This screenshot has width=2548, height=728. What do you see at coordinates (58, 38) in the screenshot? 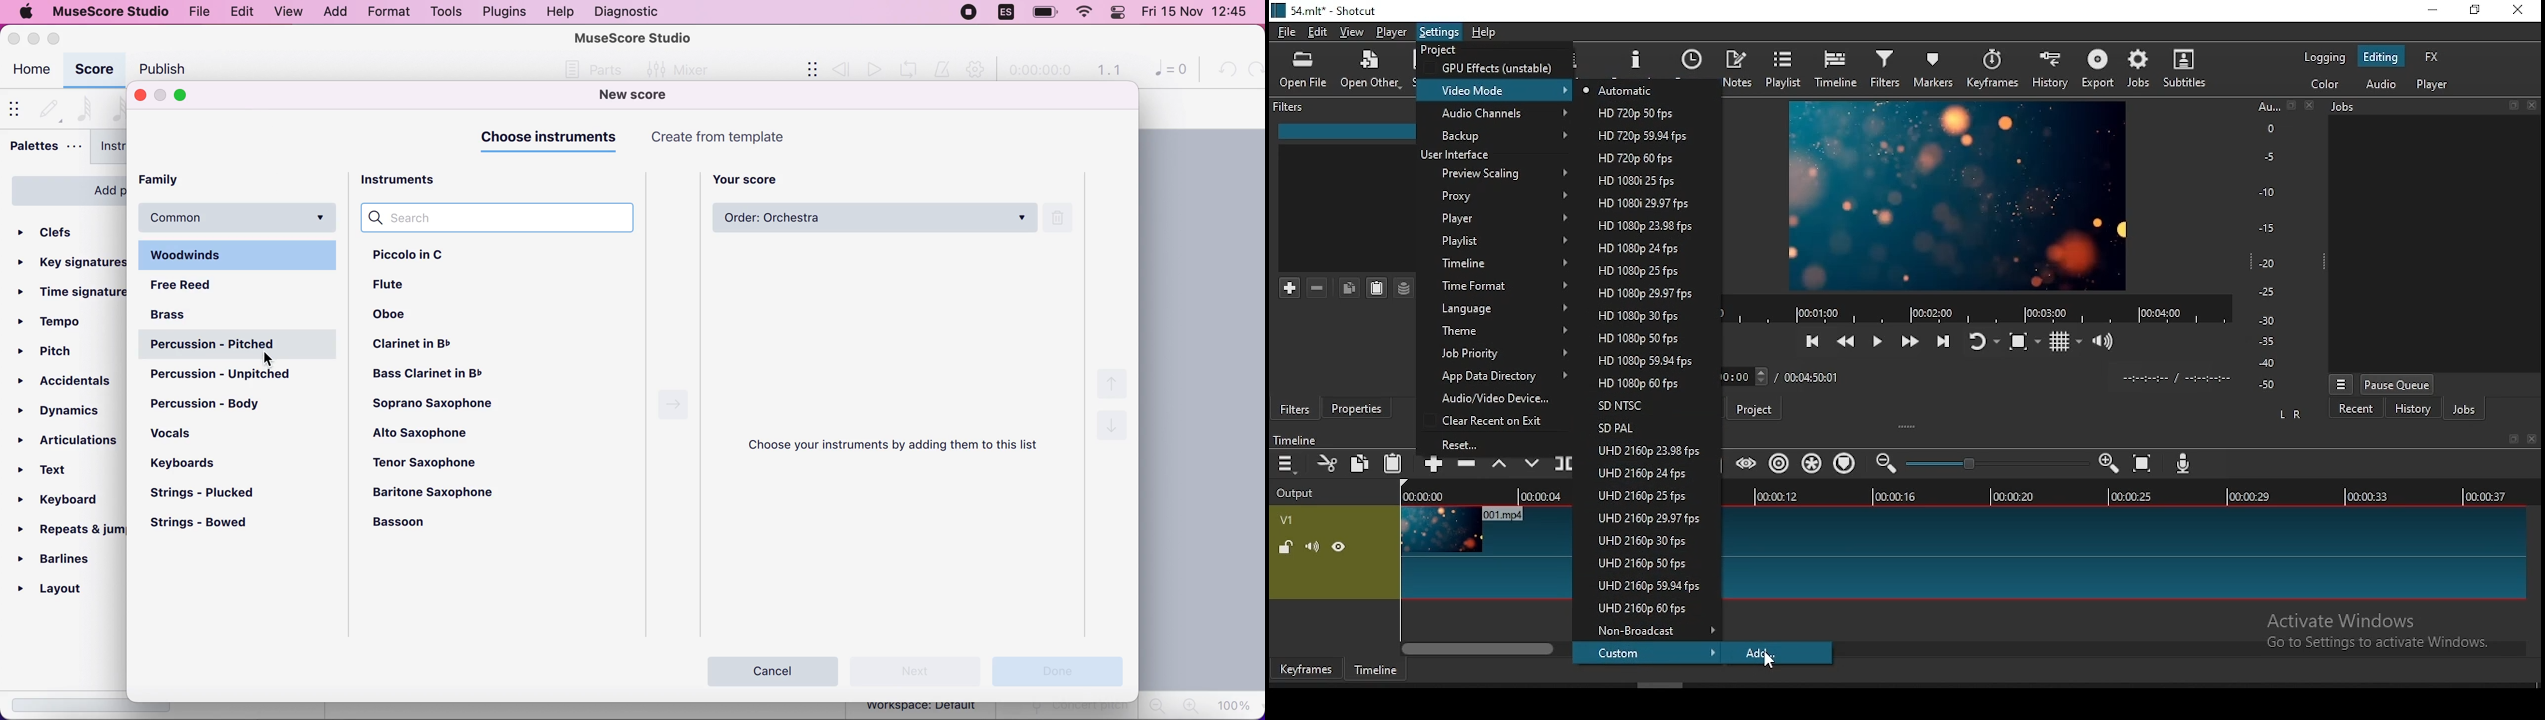
I see `maximize` at bounding box center [58, 38].